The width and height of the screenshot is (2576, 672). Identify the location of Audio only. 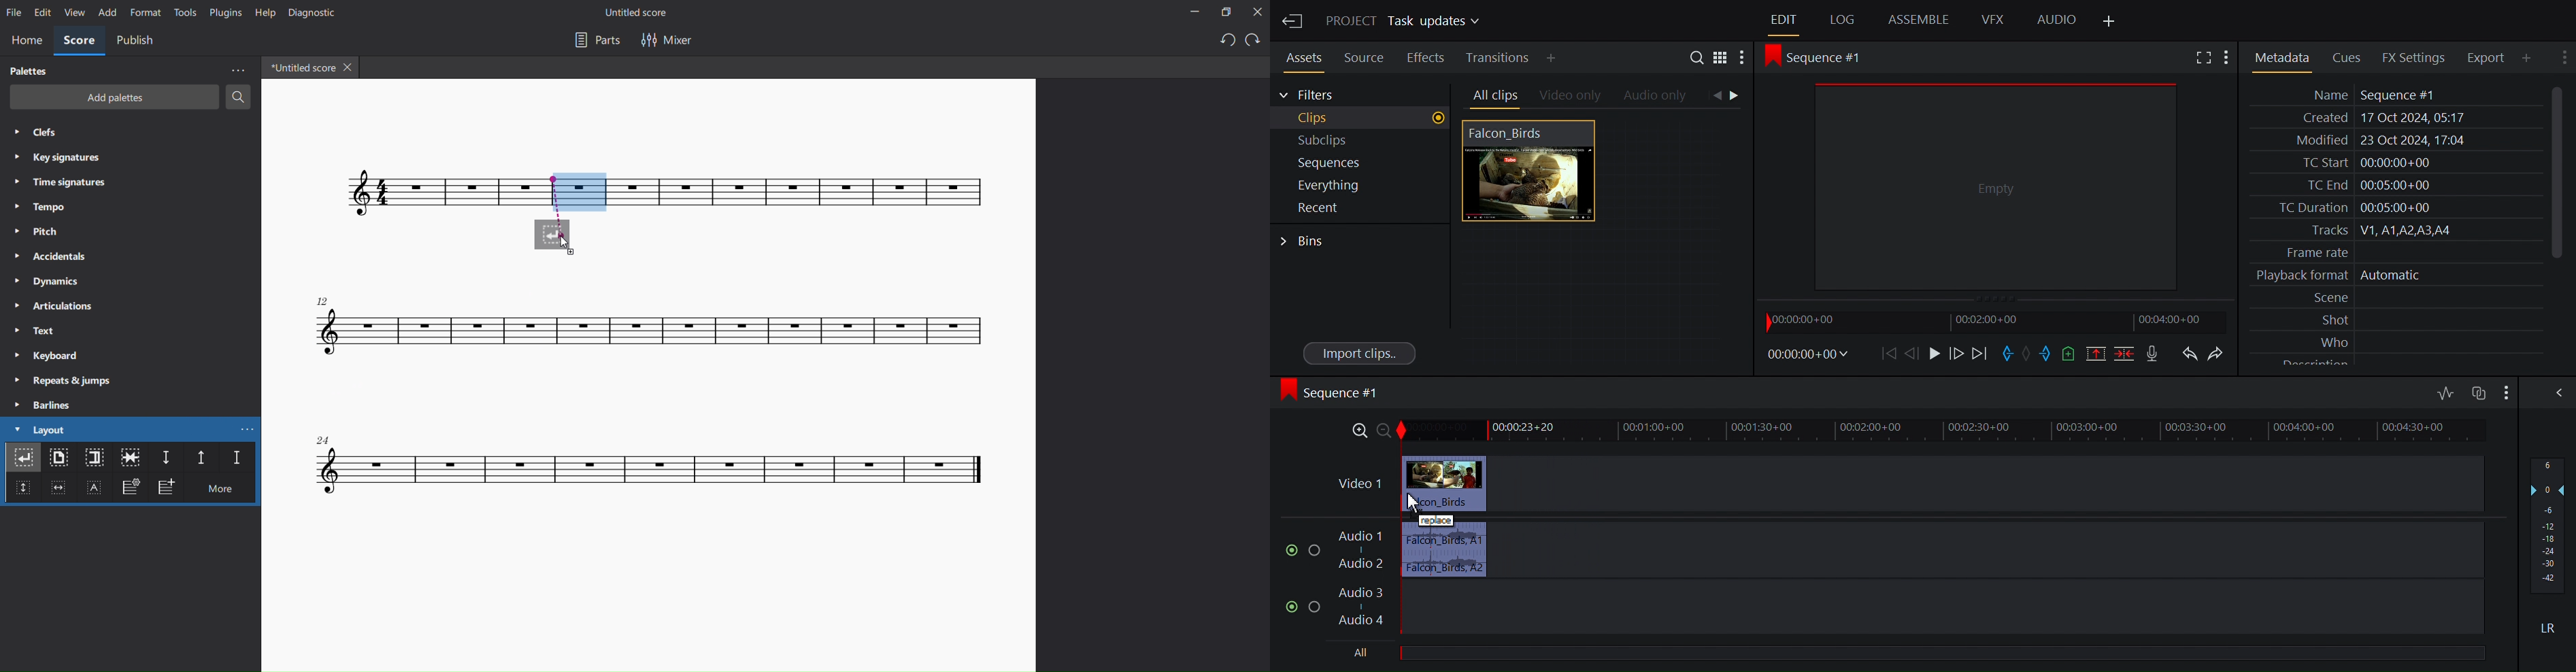
(1656, 97).